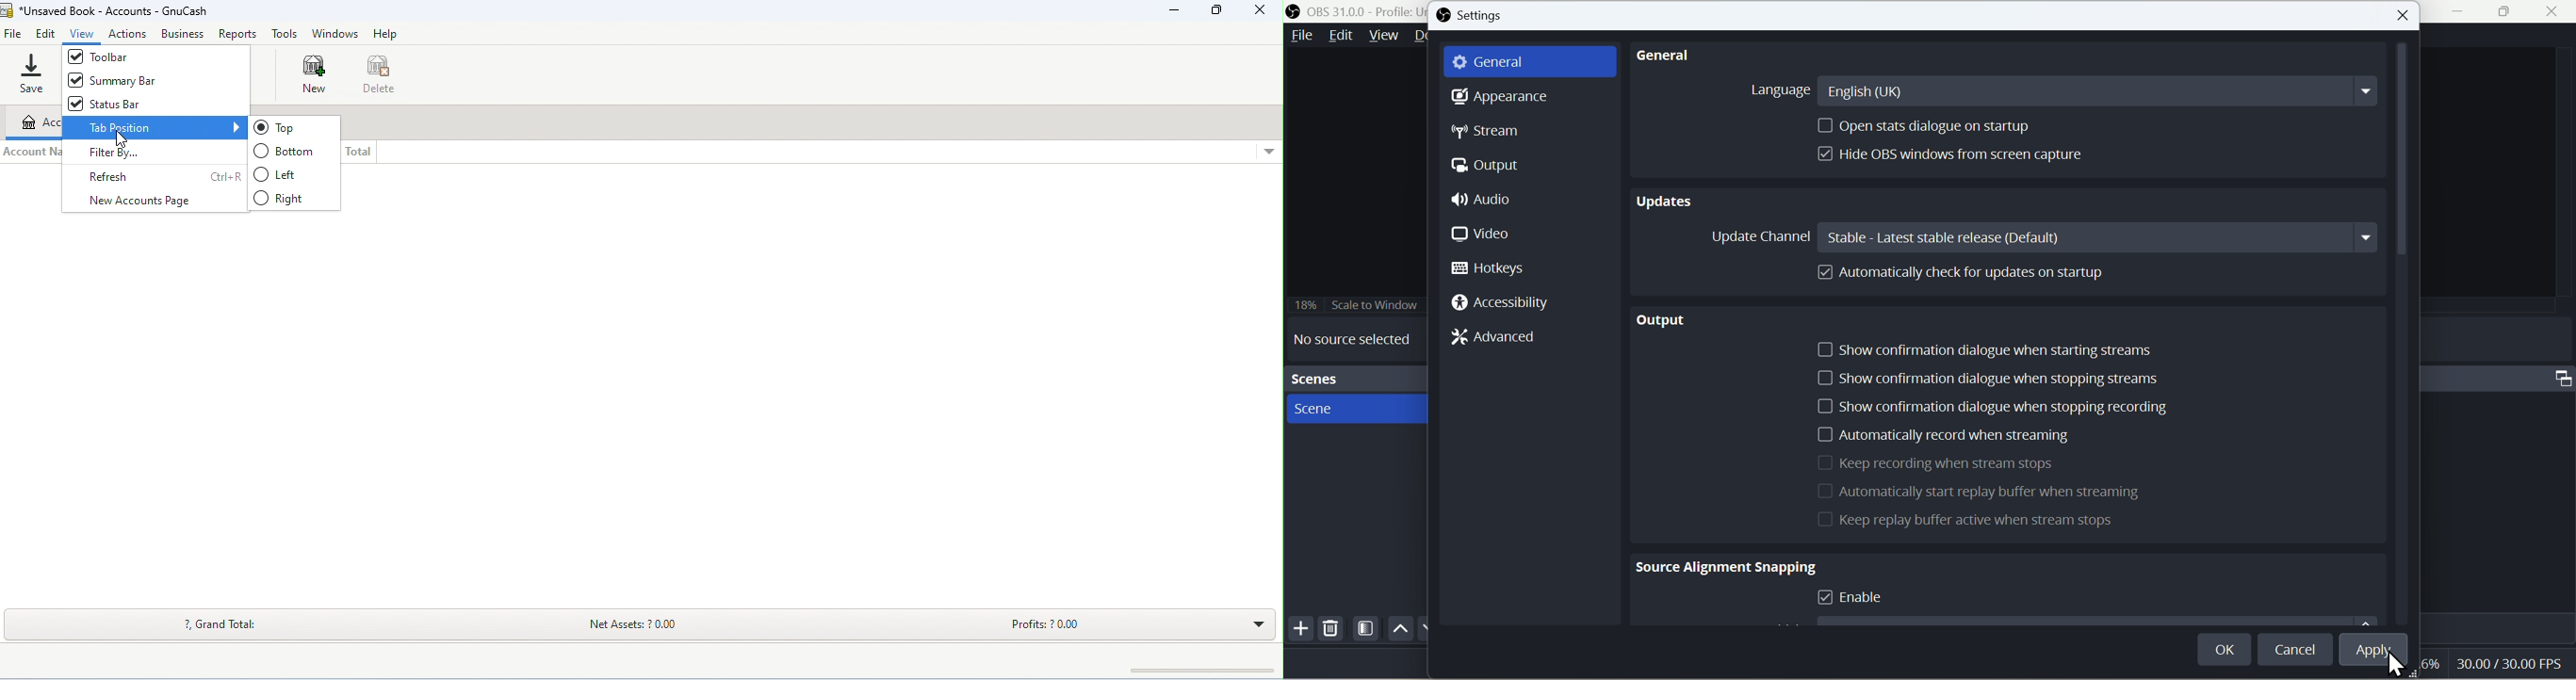 The width and height of the screenshot is (2576, 700). What do you see at coordinates (1759, 236) in the screenshot?
I see `Update Channel` at bounding box center [1759, 236].